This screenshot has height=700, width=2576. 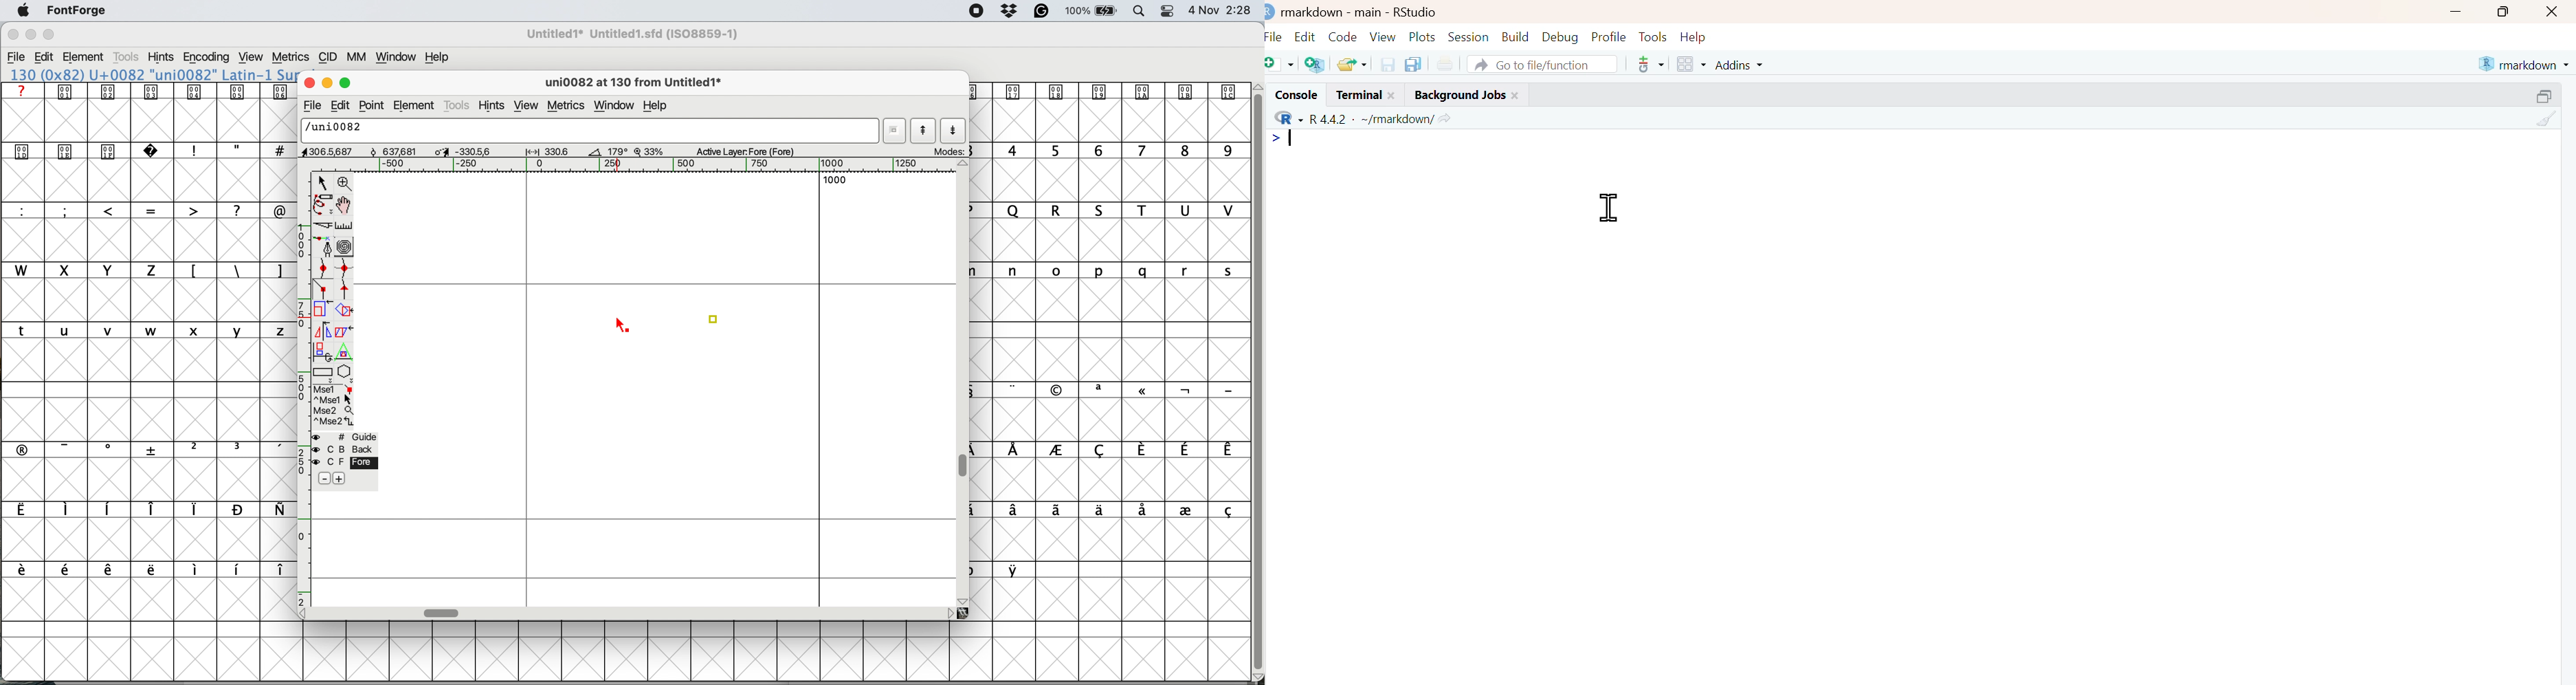 What do you see at coordinates (1458, 94) in the screenshot?
I see `Background Jobs` at bounding box center [1458, 94].